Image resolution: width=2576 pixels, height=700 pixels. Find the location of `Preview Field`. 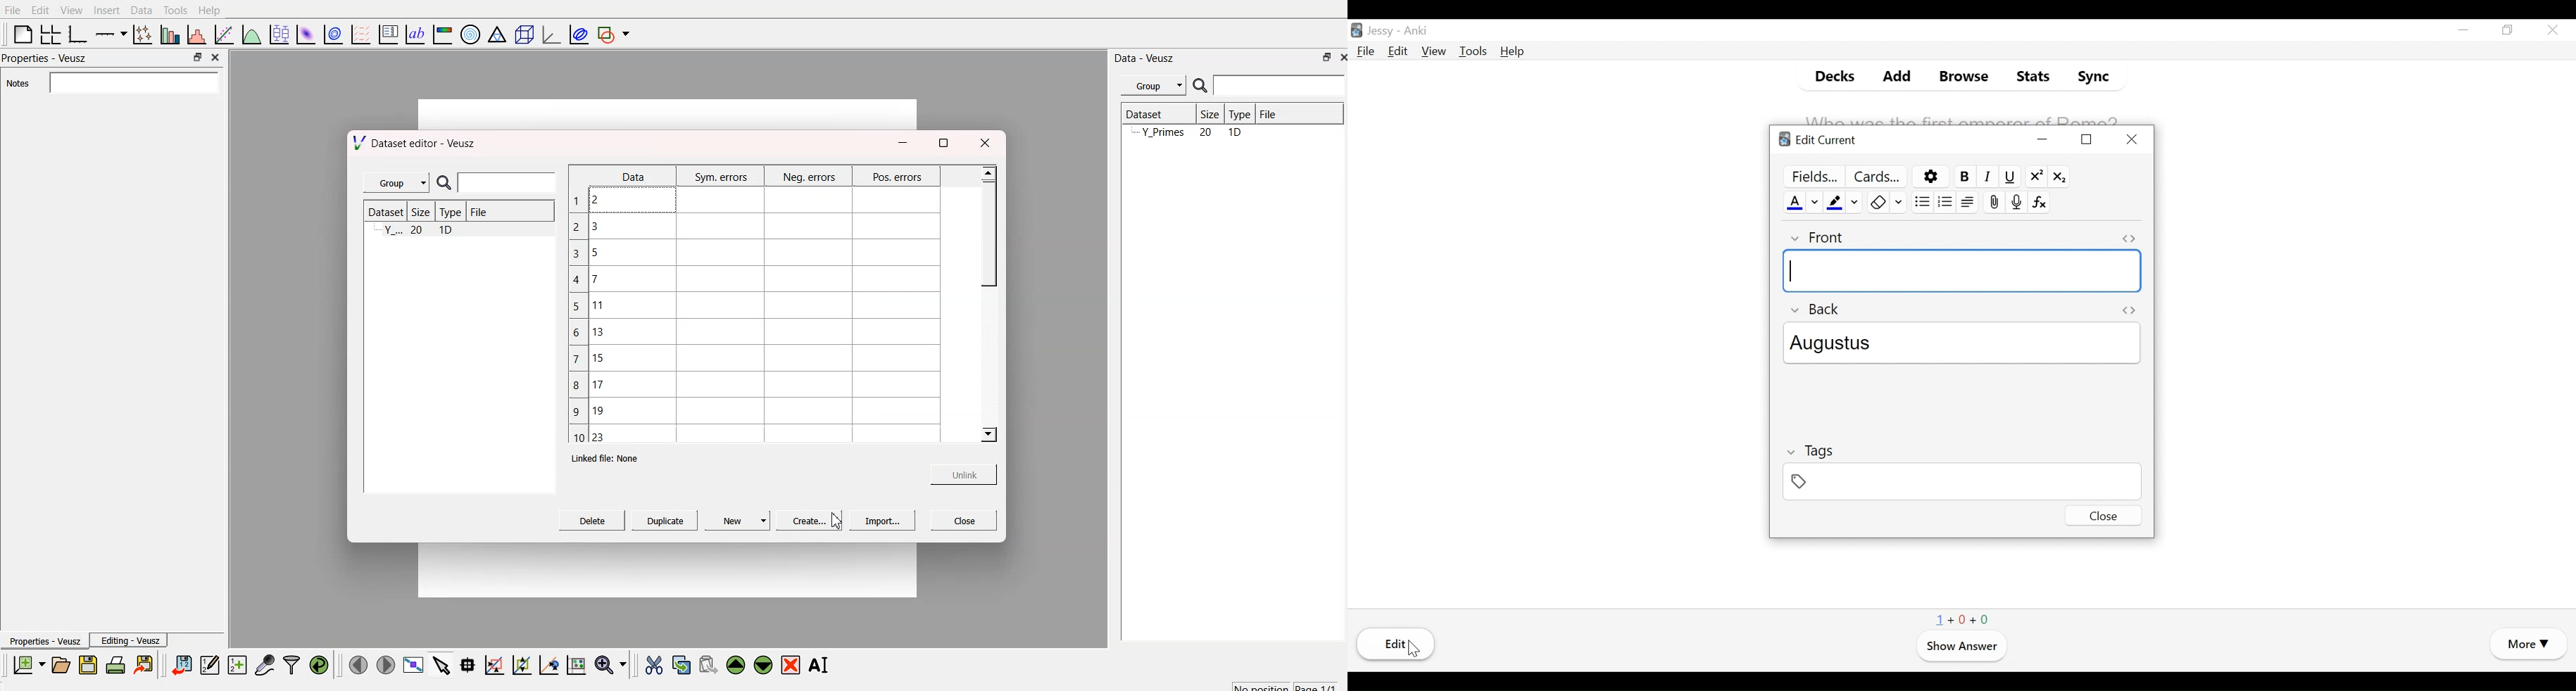

Preview Field is located at coordinates (1811, 175).